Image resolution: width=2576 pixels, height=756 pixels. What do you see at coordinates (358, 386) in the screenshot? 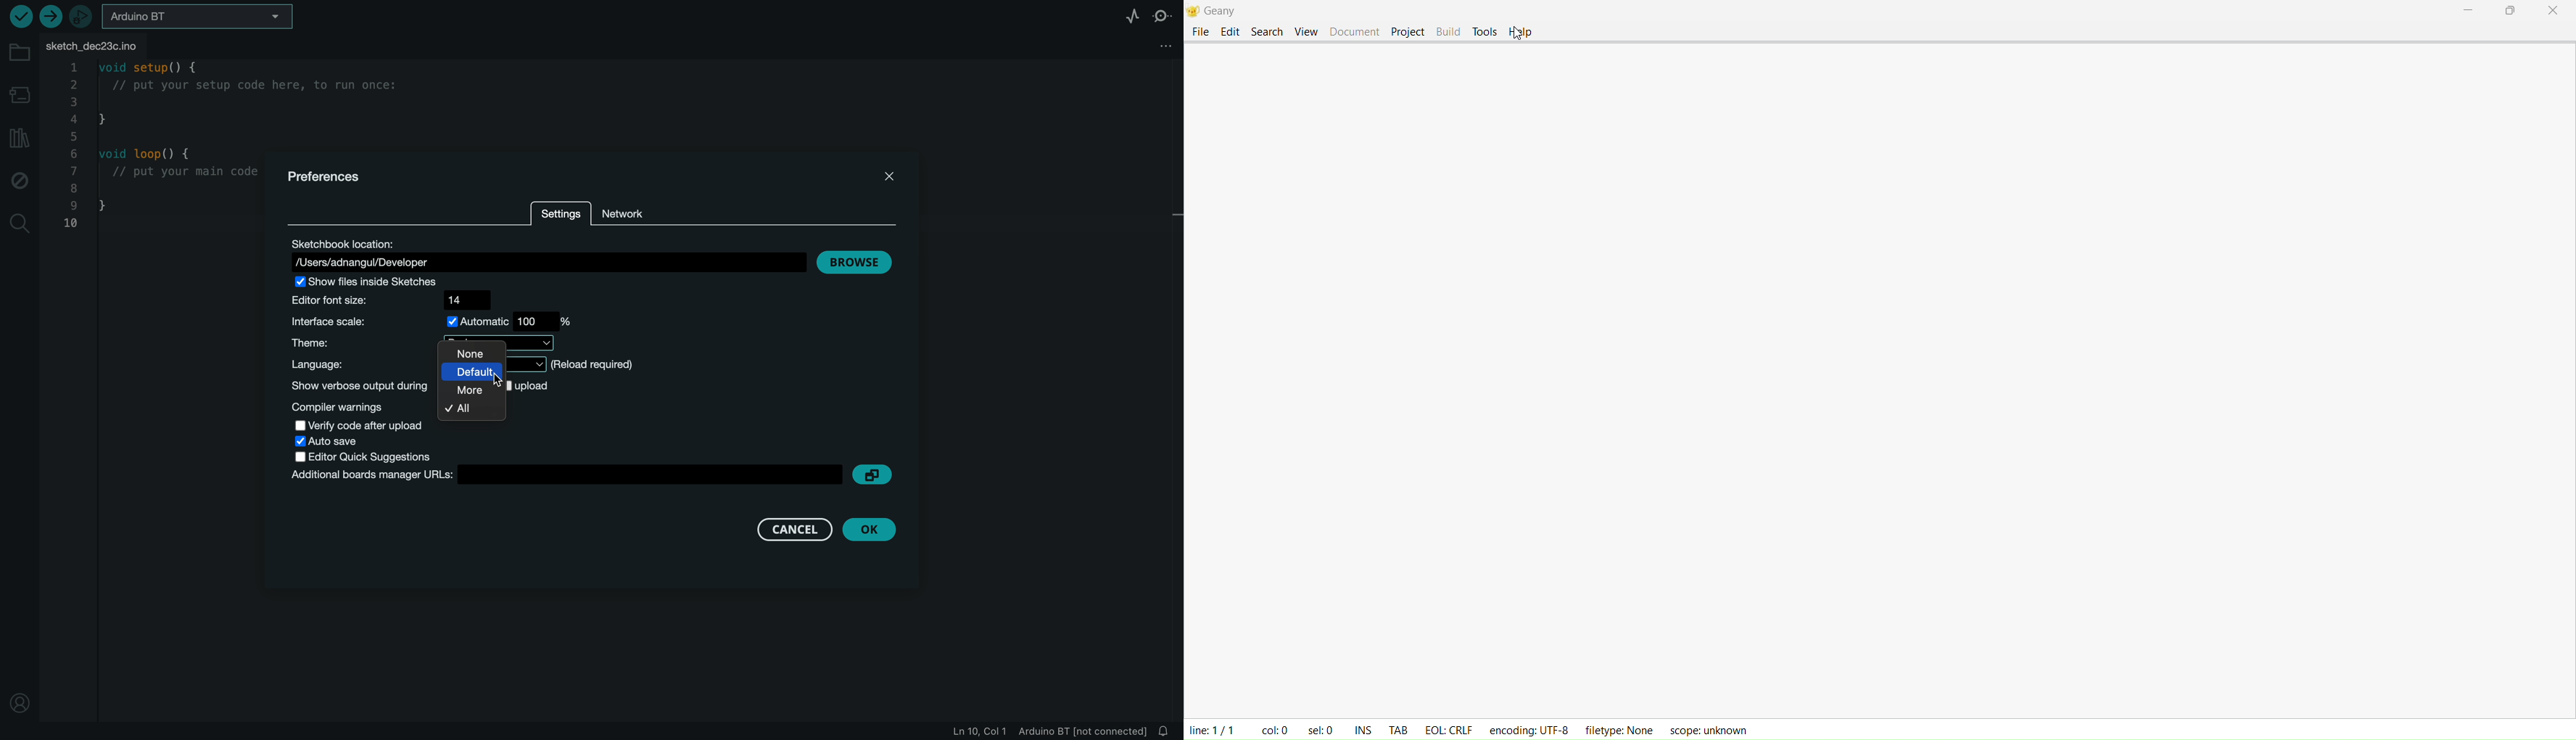
I see `show verbose outpur` at bounding box center [358, 386].